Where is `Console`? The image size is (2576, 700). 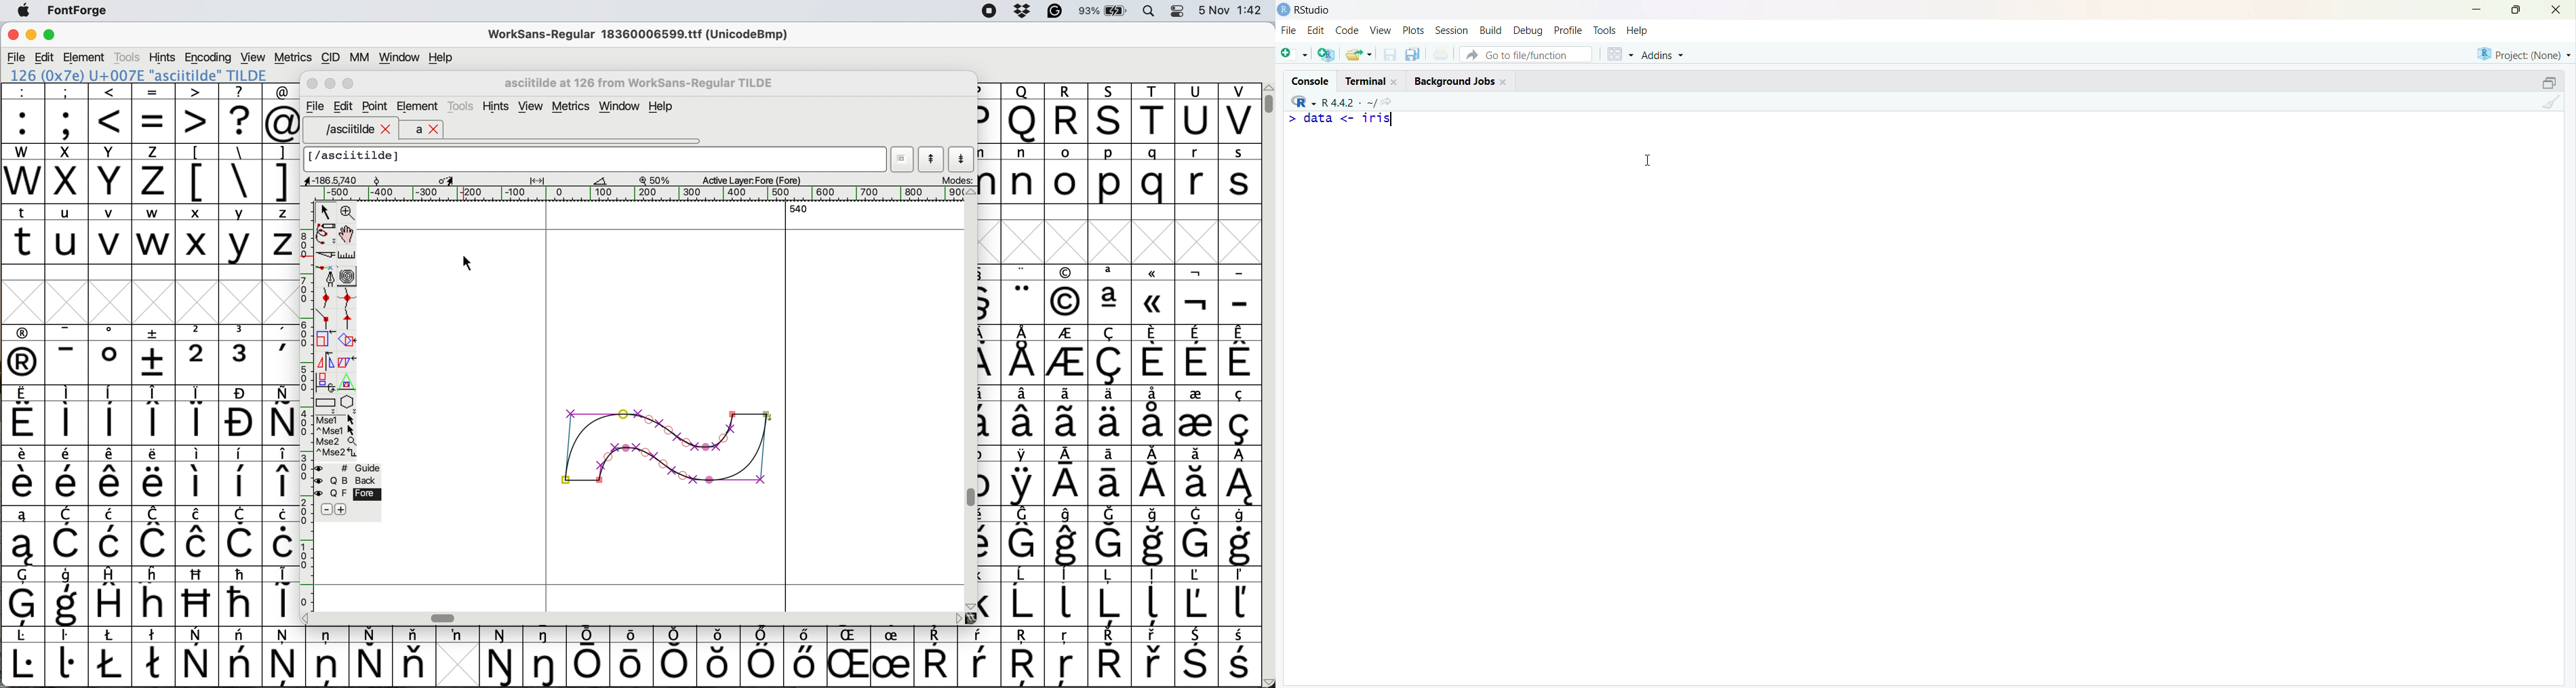 Console is located at coordinates (1312, 78).